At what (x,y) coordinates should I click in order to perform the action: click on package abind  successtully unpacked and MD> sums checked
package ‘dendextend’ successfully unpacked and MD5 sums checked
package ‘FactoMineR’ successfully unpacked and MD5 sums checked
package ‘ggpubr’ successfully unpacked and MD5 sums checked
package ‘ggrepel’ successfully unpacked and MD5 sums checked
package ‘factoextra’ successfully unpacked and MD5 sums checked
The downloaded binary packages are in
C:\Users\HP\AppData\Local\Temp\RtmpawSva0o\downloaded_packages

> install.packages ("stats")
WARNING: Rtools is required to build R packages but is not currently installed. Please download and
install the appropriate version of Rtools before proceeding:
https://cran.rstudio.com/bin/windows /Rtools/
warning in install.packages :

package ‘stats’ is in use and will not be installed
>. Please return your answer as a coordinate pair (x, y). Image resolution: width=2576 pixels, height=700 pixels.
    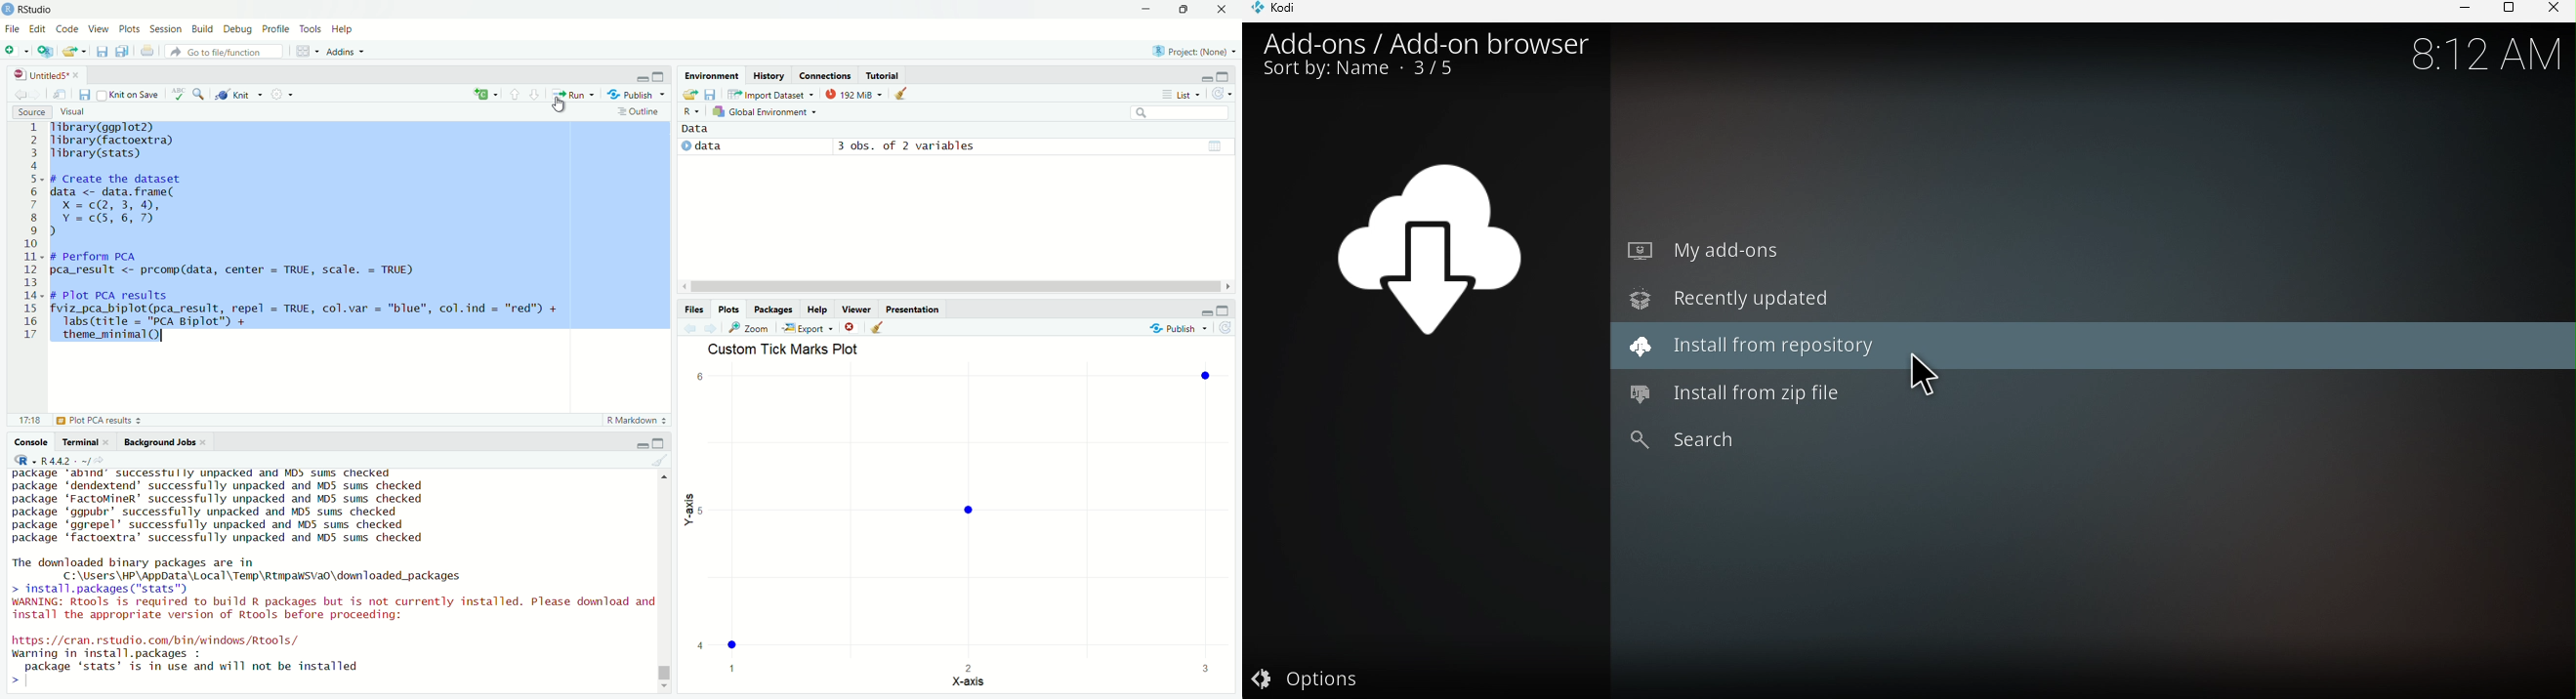
    Looking at the image, I should click on (332, 578).